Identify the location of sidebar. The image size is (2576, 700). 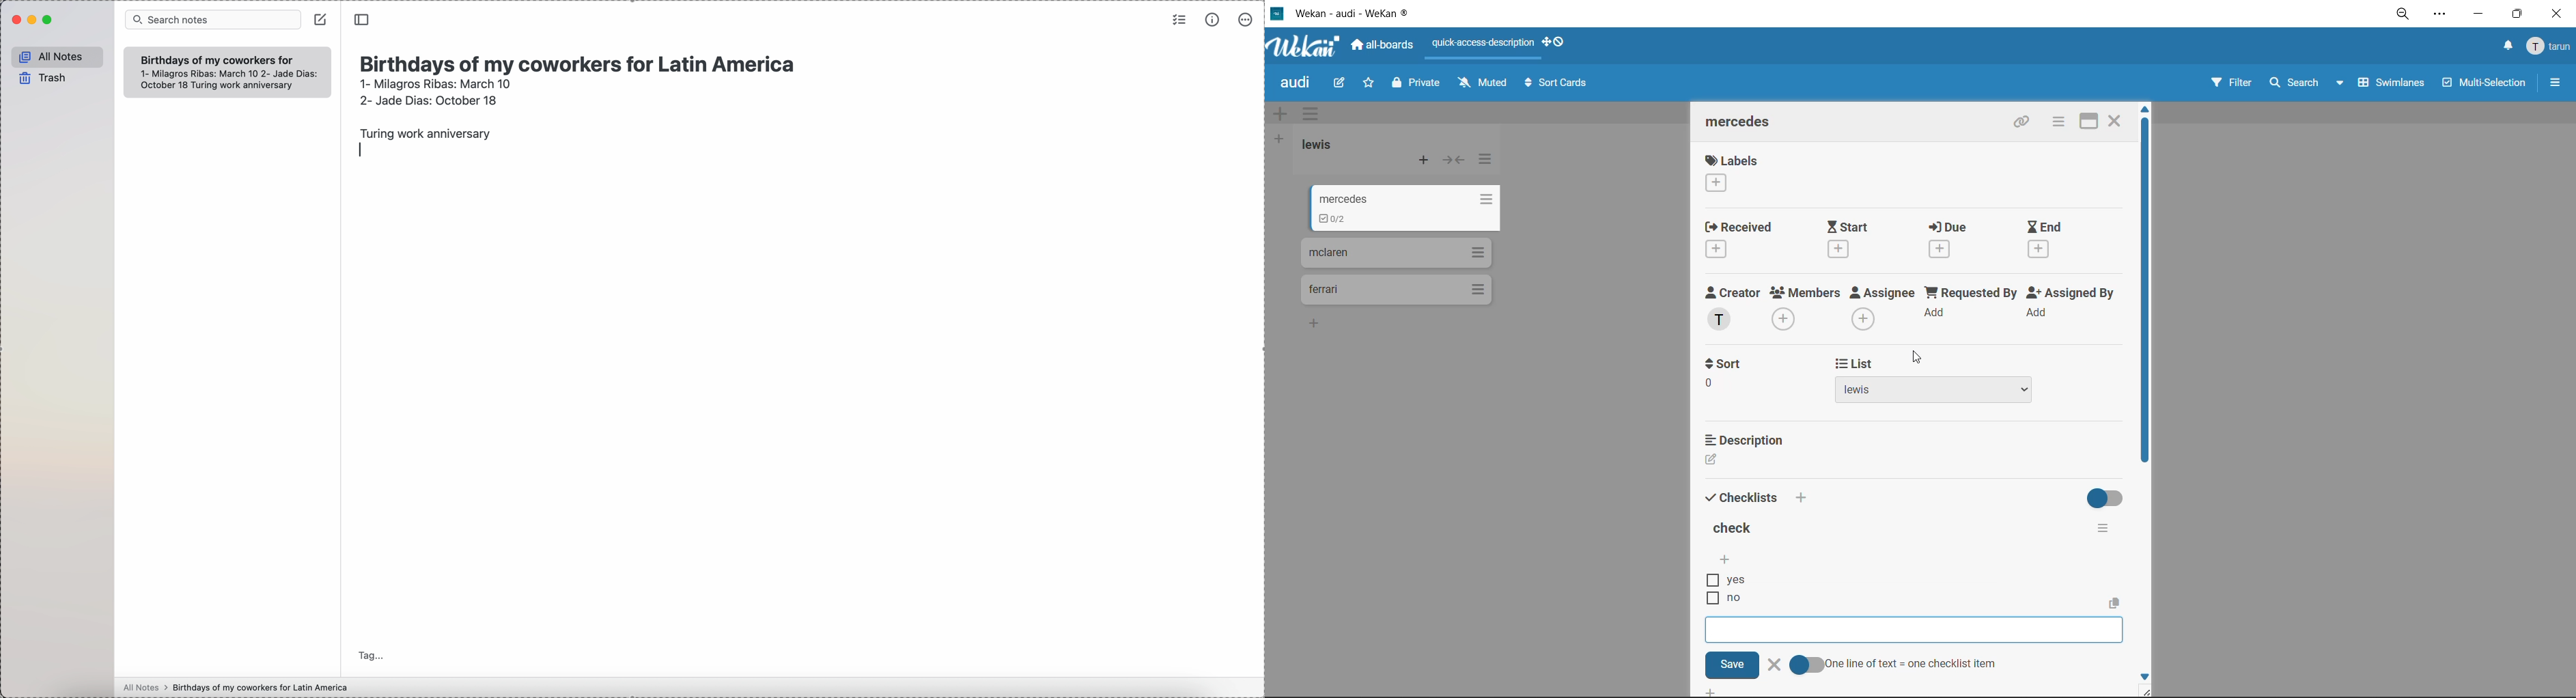
(2556, 83).